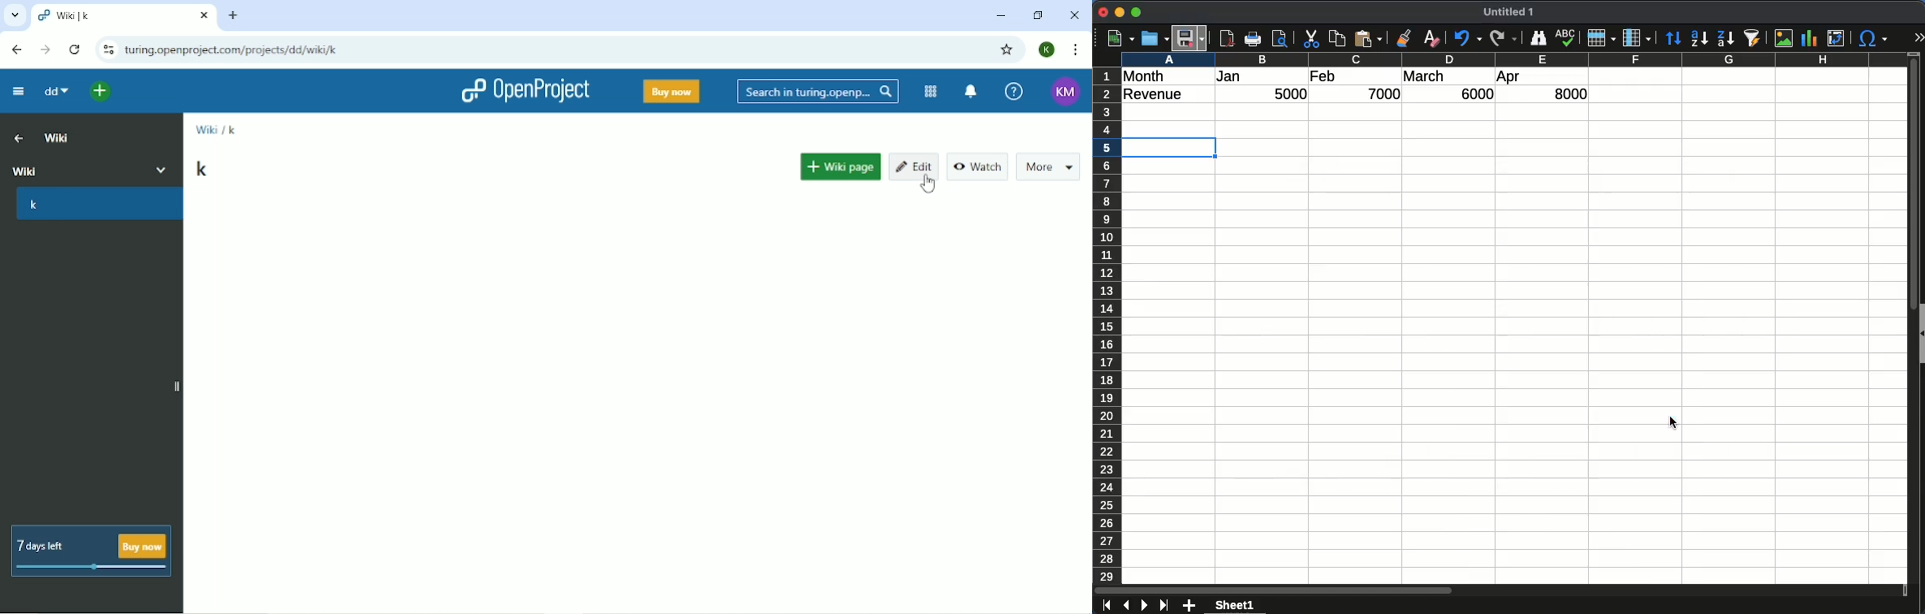 This screenshot has width=1932, height=616. What do you see at coordinates (205, 128) in the screenshot?
I see `Wiki` at bounding box center [205, 128].